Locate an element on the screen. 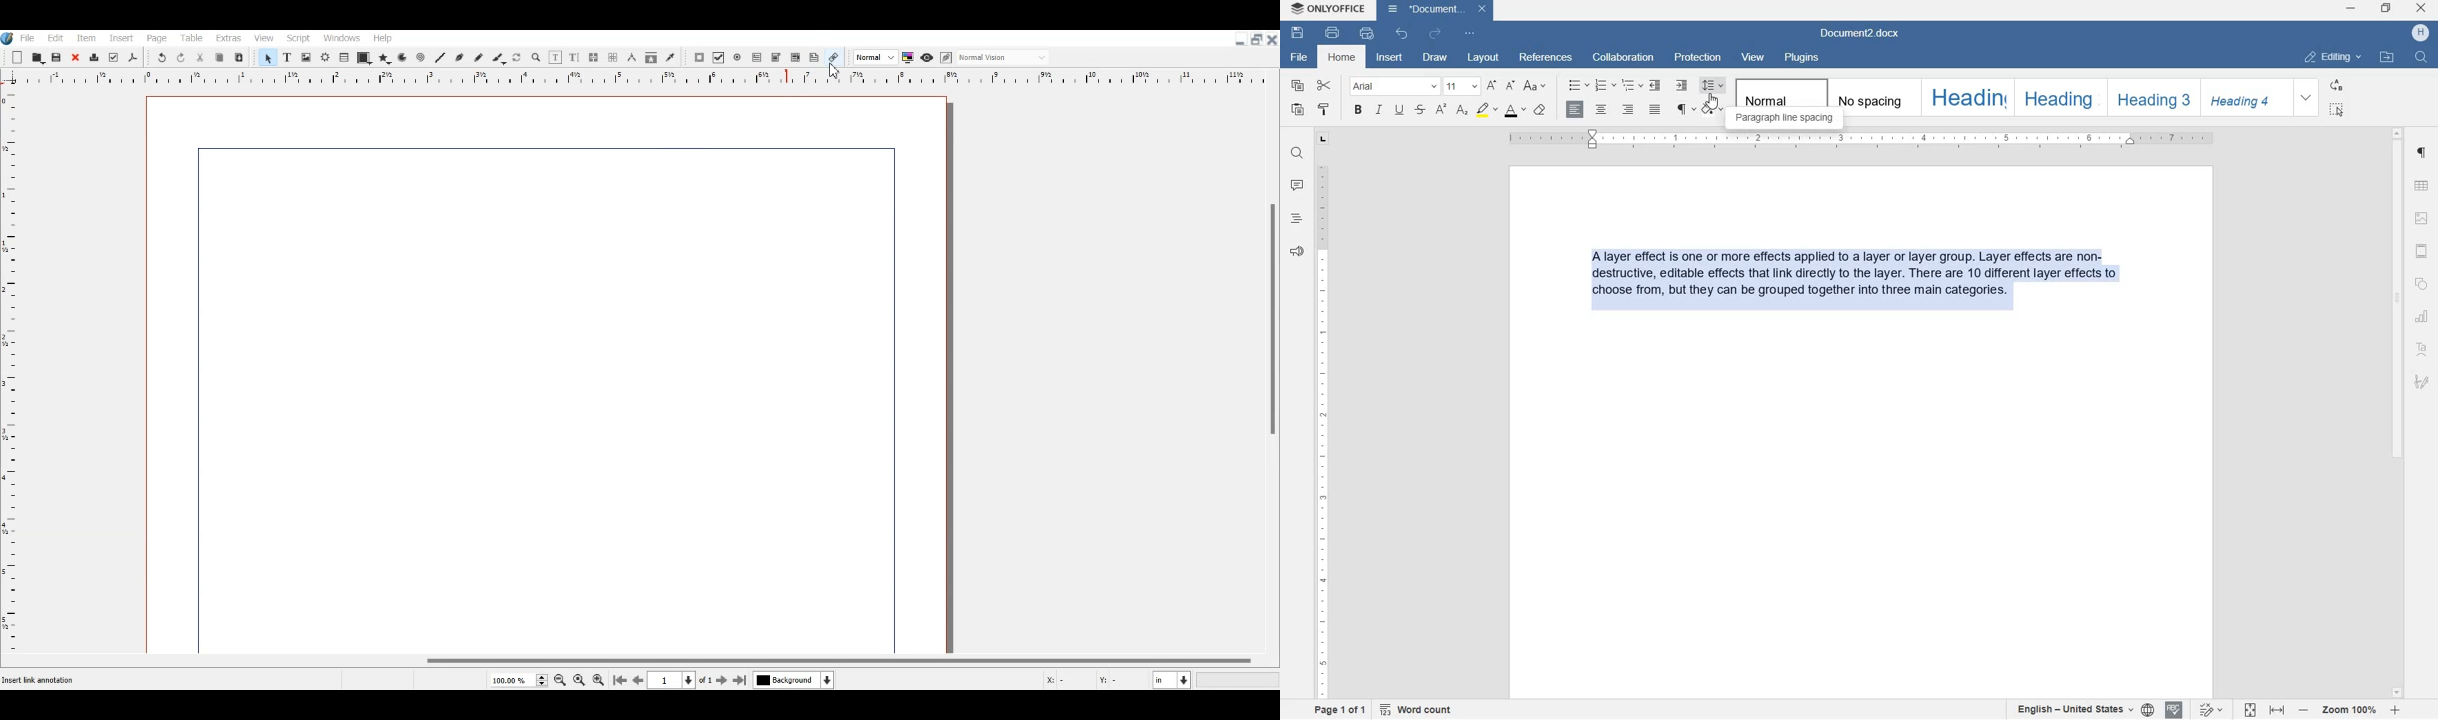 This screenshot has height=728, width=2464. Edit is located at coordinates (54, 37).